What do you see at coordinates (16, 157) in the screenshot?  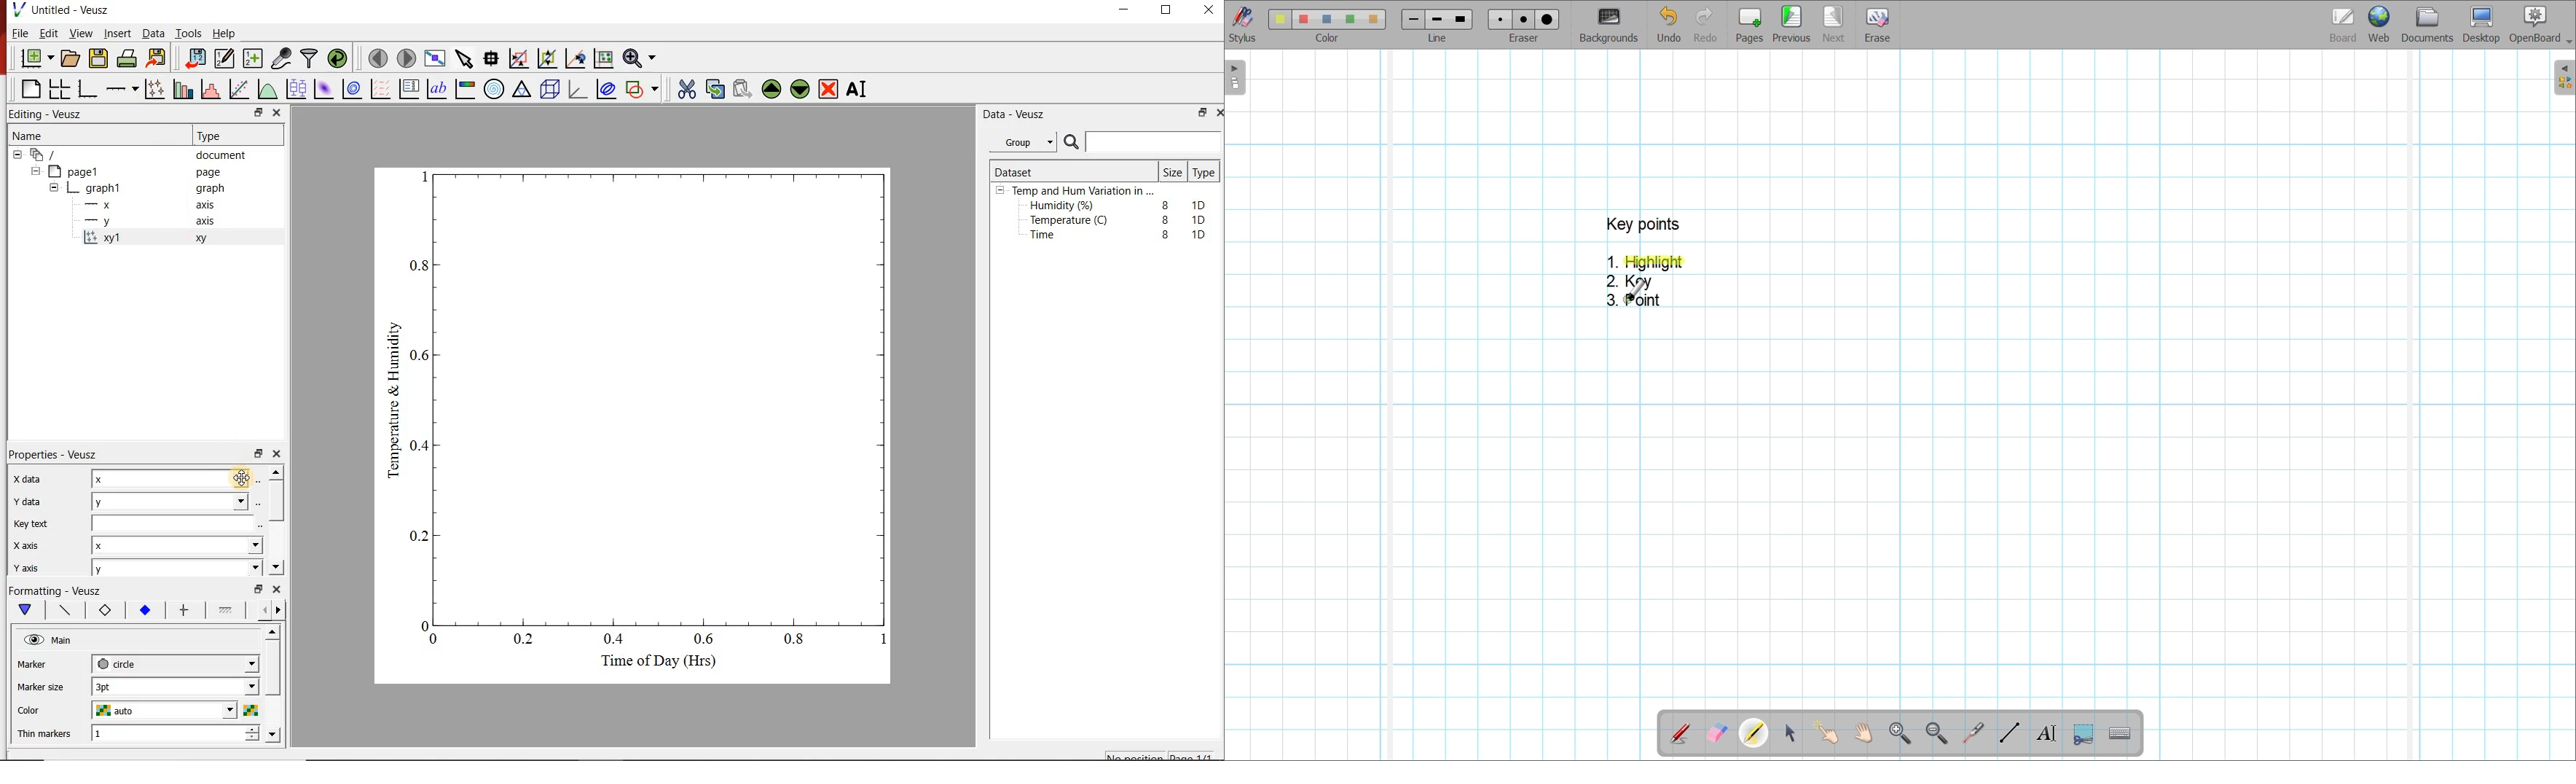 I see `hide sub menu` at bounding box center [16, 157].